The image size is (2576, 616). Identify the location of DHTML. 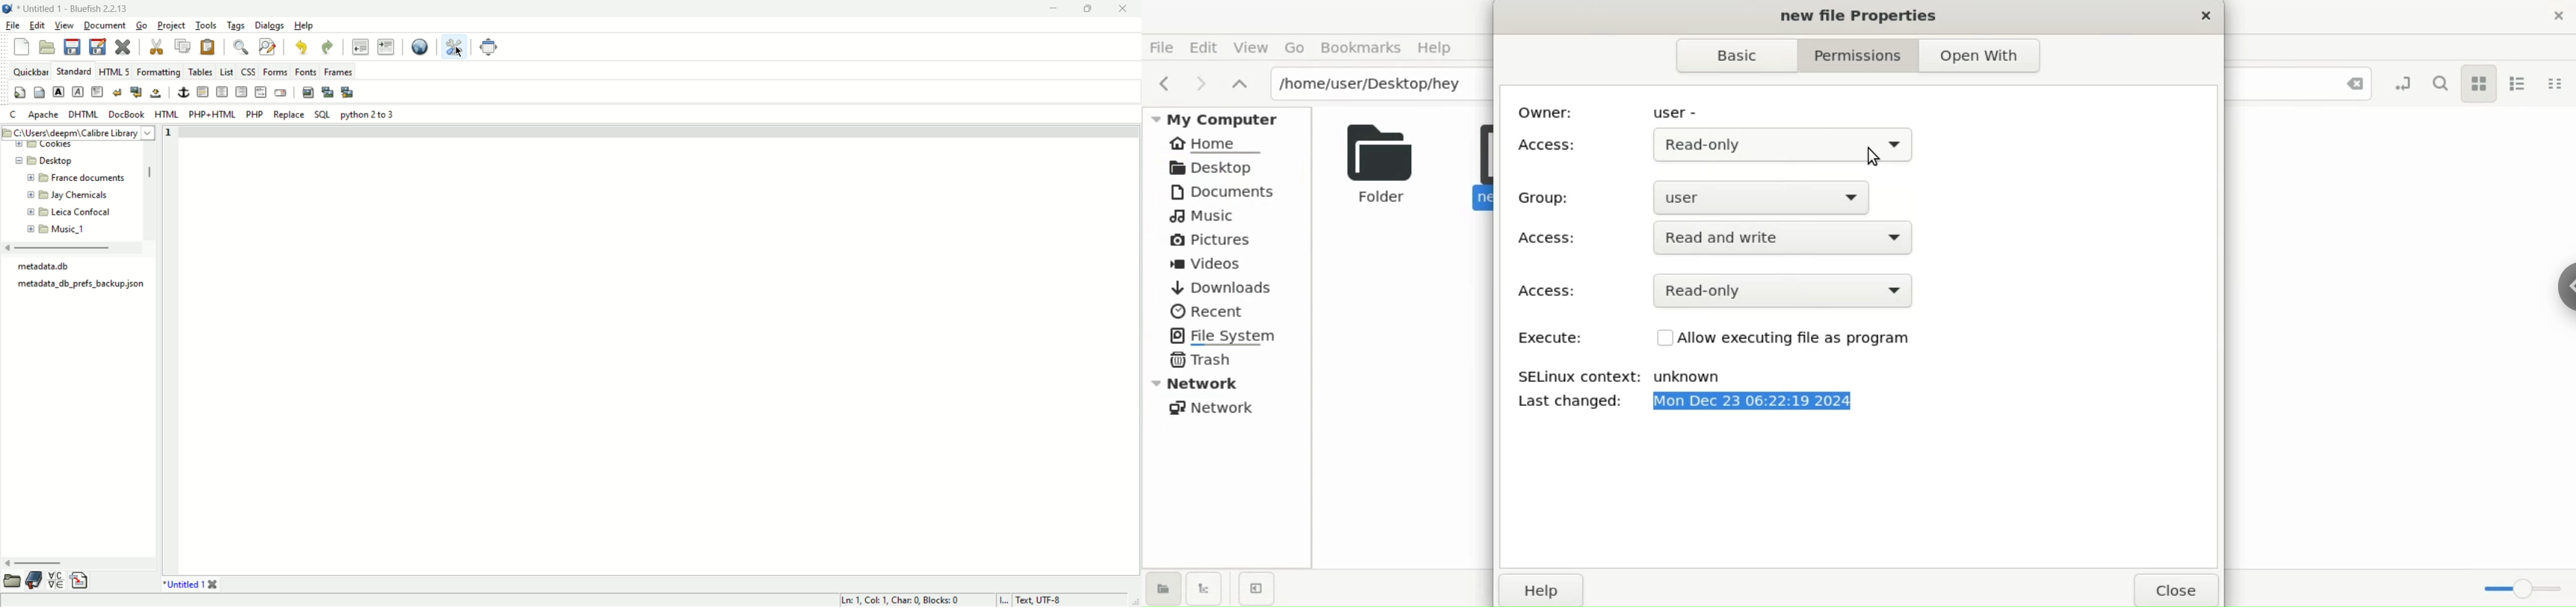
(83, 115).